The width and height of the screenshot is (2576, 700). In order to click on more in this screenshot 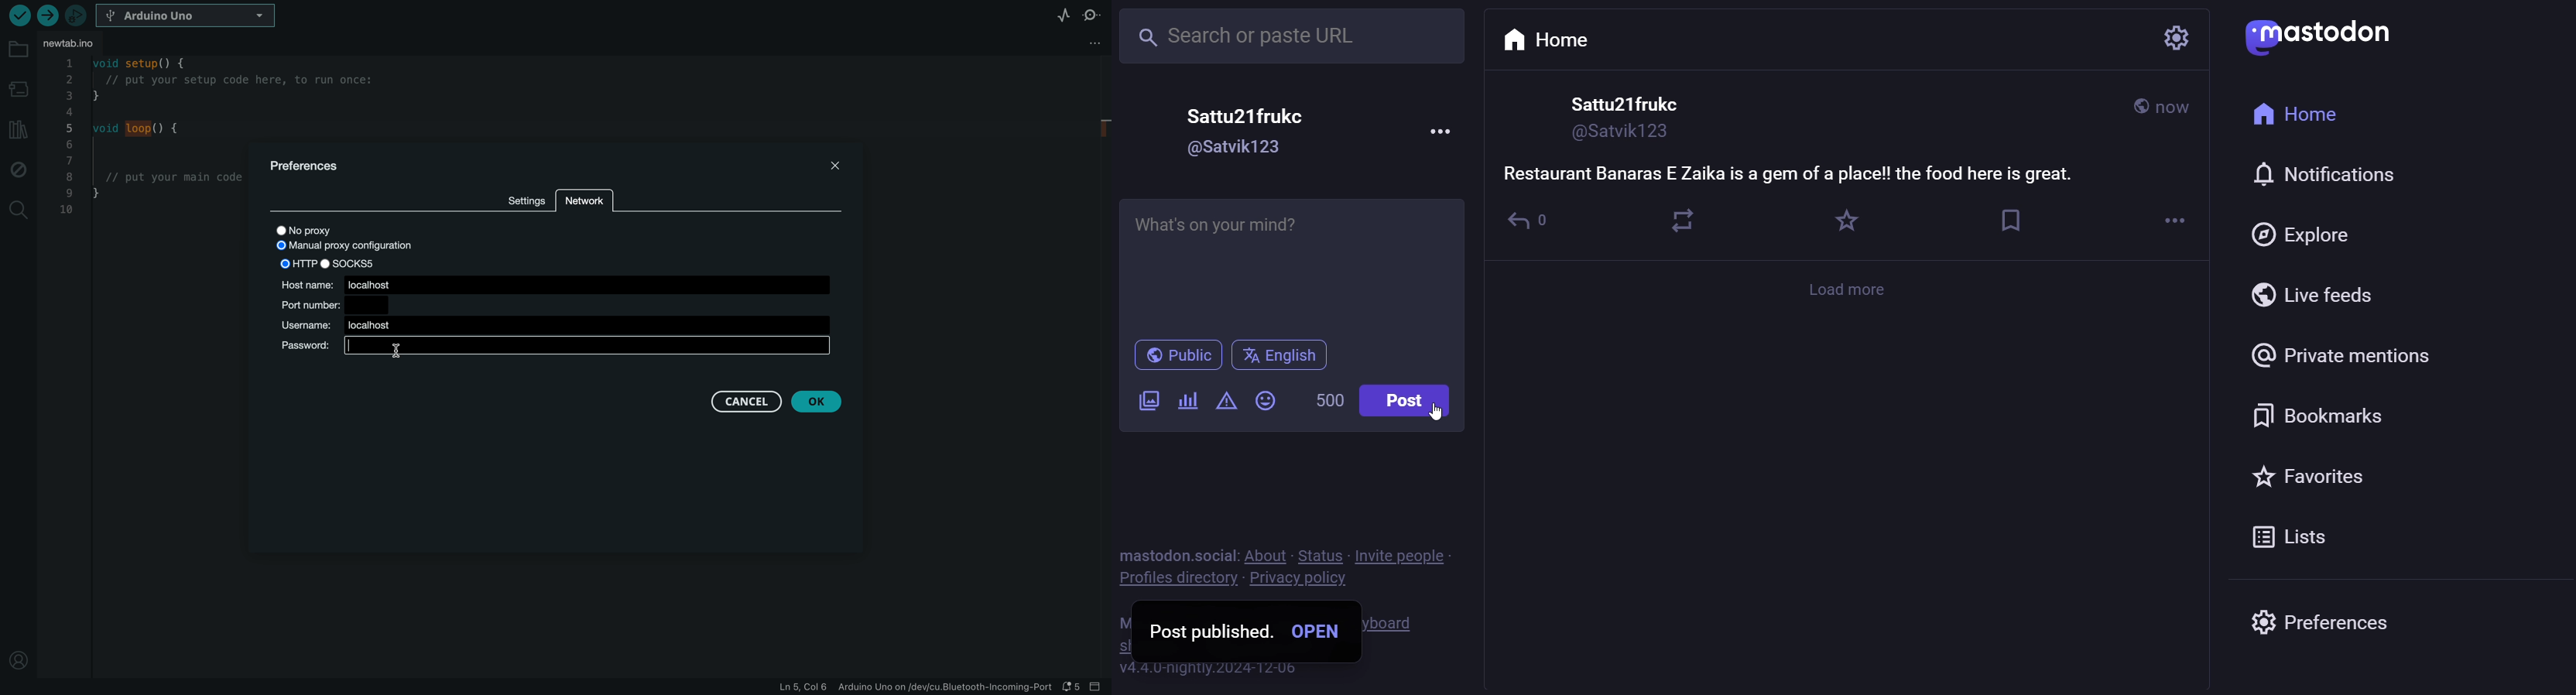, I will do `click(2176, 224)`.